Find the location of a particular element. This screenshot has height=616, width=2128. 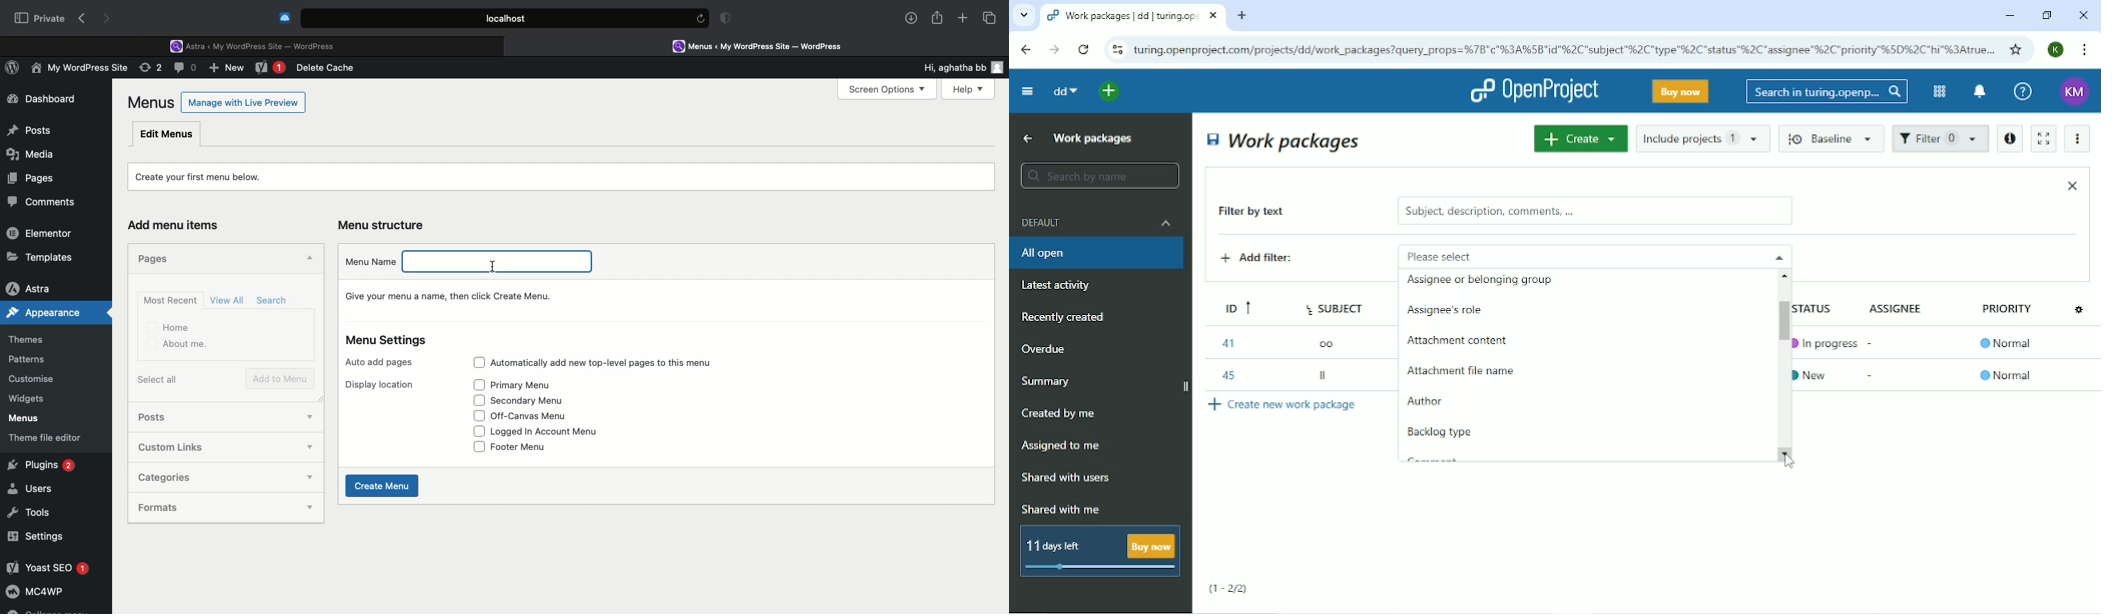

Normal is located at coordinates (2009, 345).